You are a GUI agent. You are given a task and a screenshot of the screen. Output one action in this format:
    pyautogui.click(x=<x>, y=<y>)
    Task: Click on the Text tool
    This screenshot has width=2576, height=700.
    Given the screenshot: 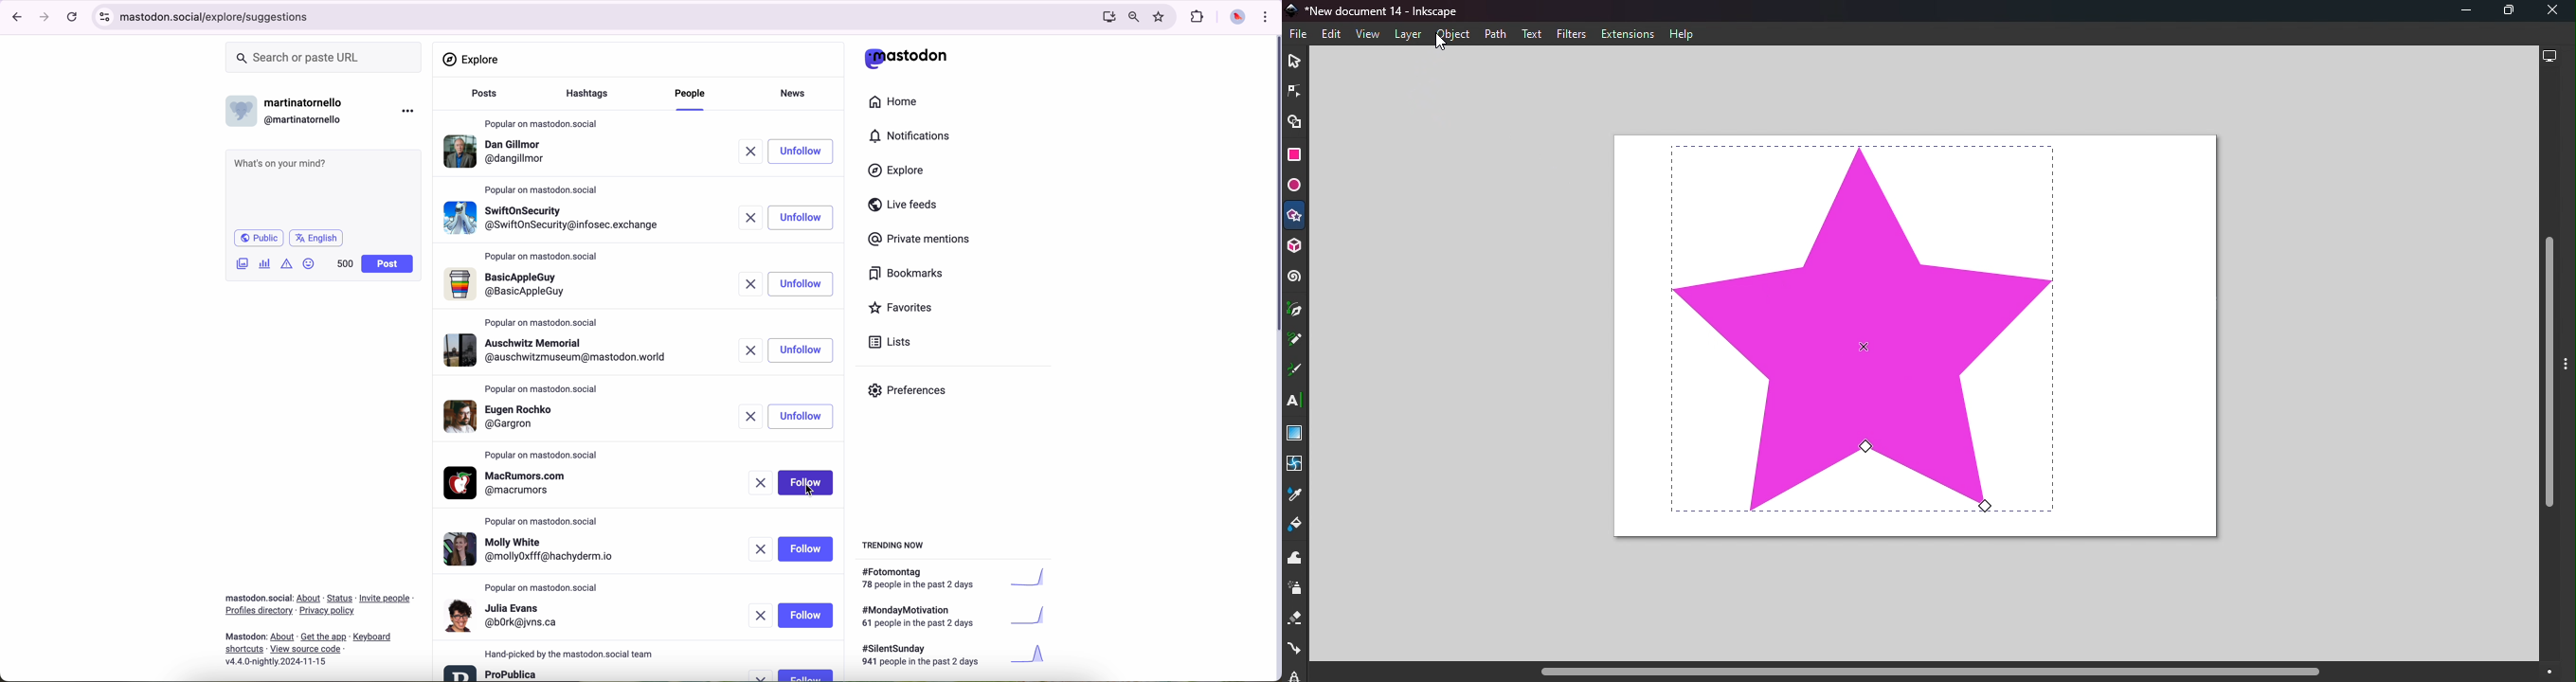 What is the action you would take?
    pyautogui.click(x=1296, y=402)
    